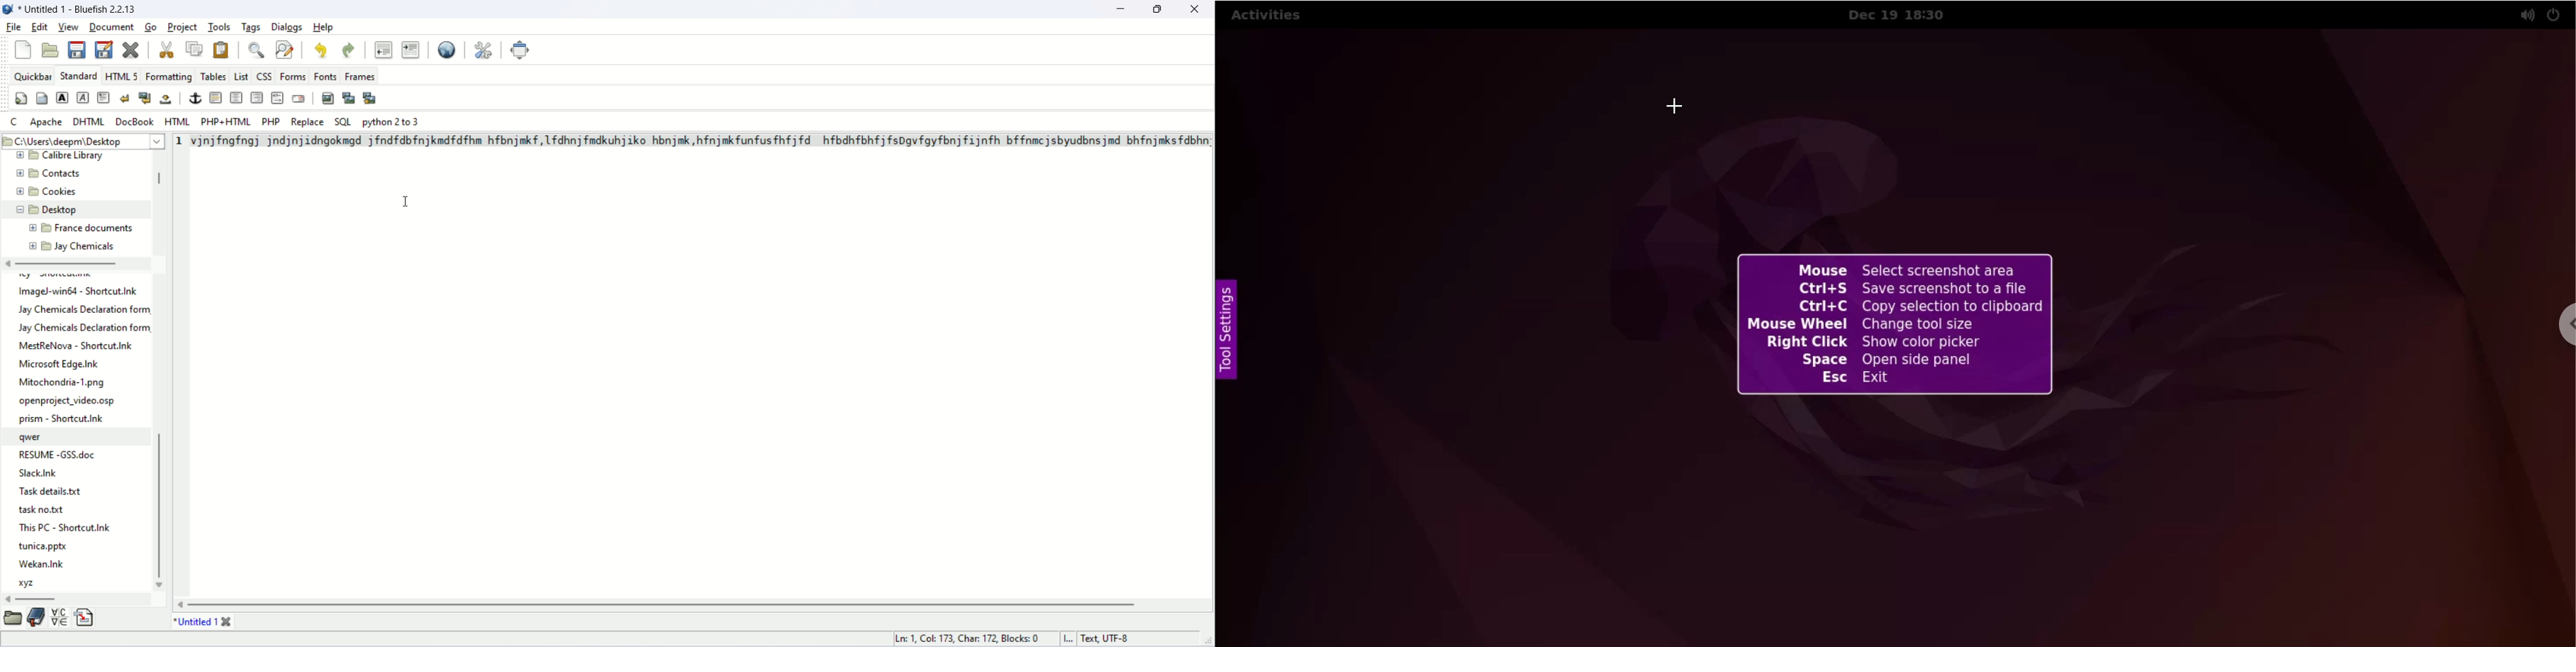  Describe the element at coordinates (111, 27) in the screenshot. I see `document` at that location.